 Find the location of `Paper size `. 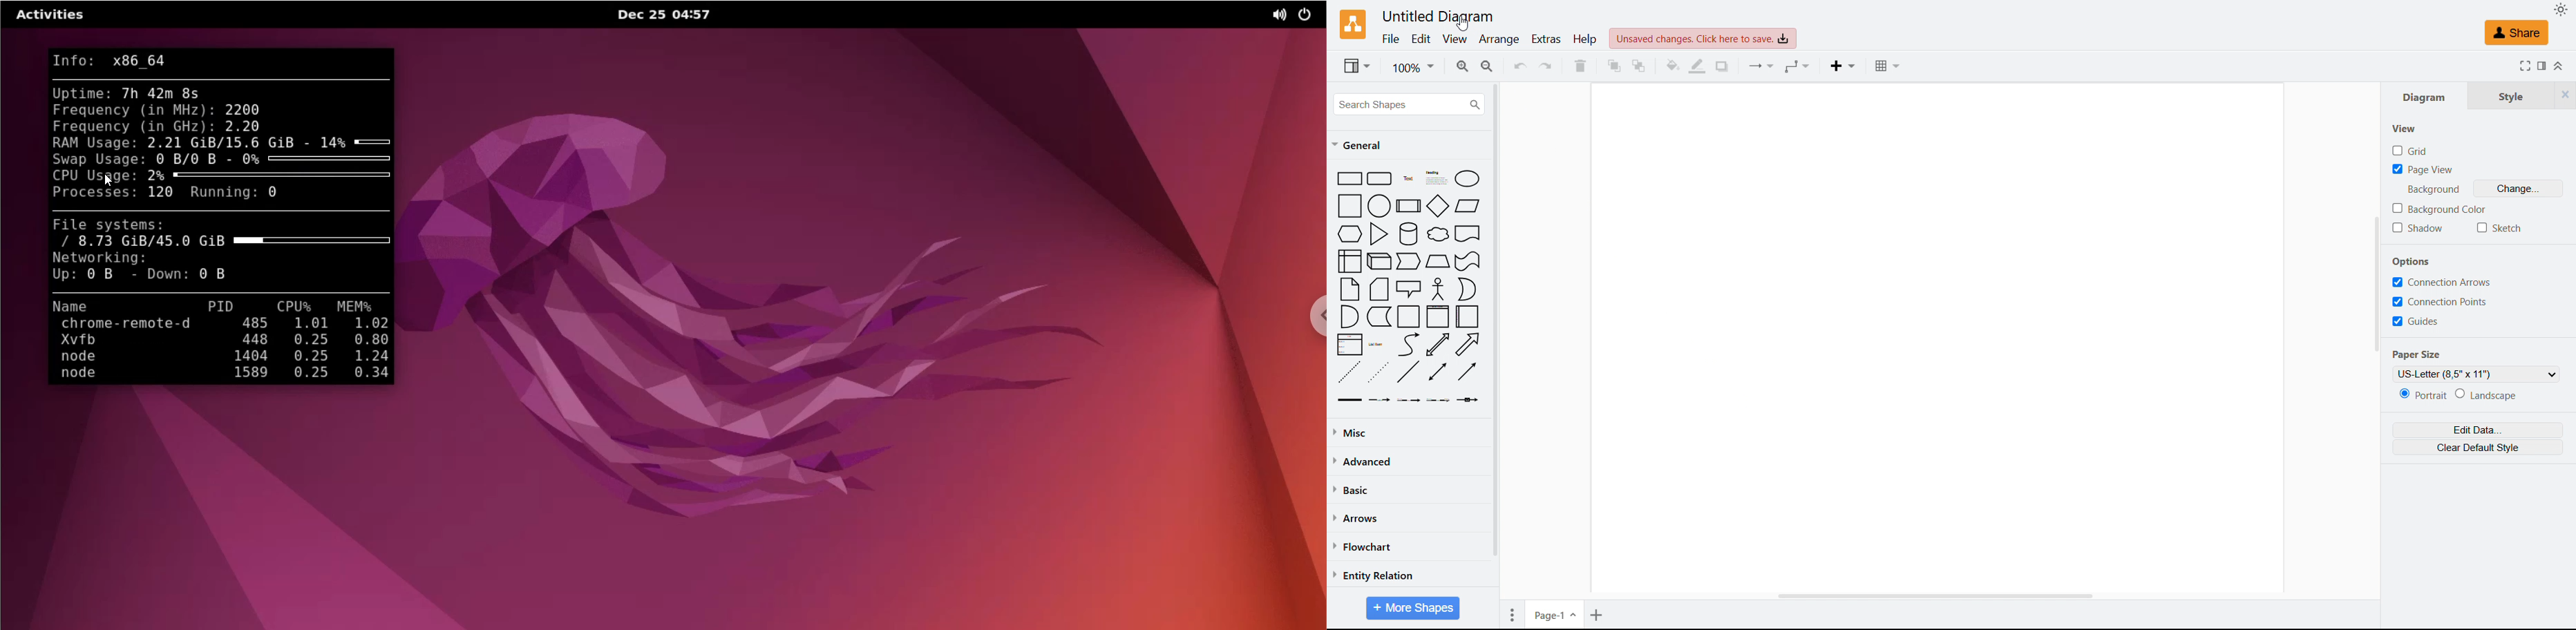

Paper size  is located at coordinates (2418, 355).